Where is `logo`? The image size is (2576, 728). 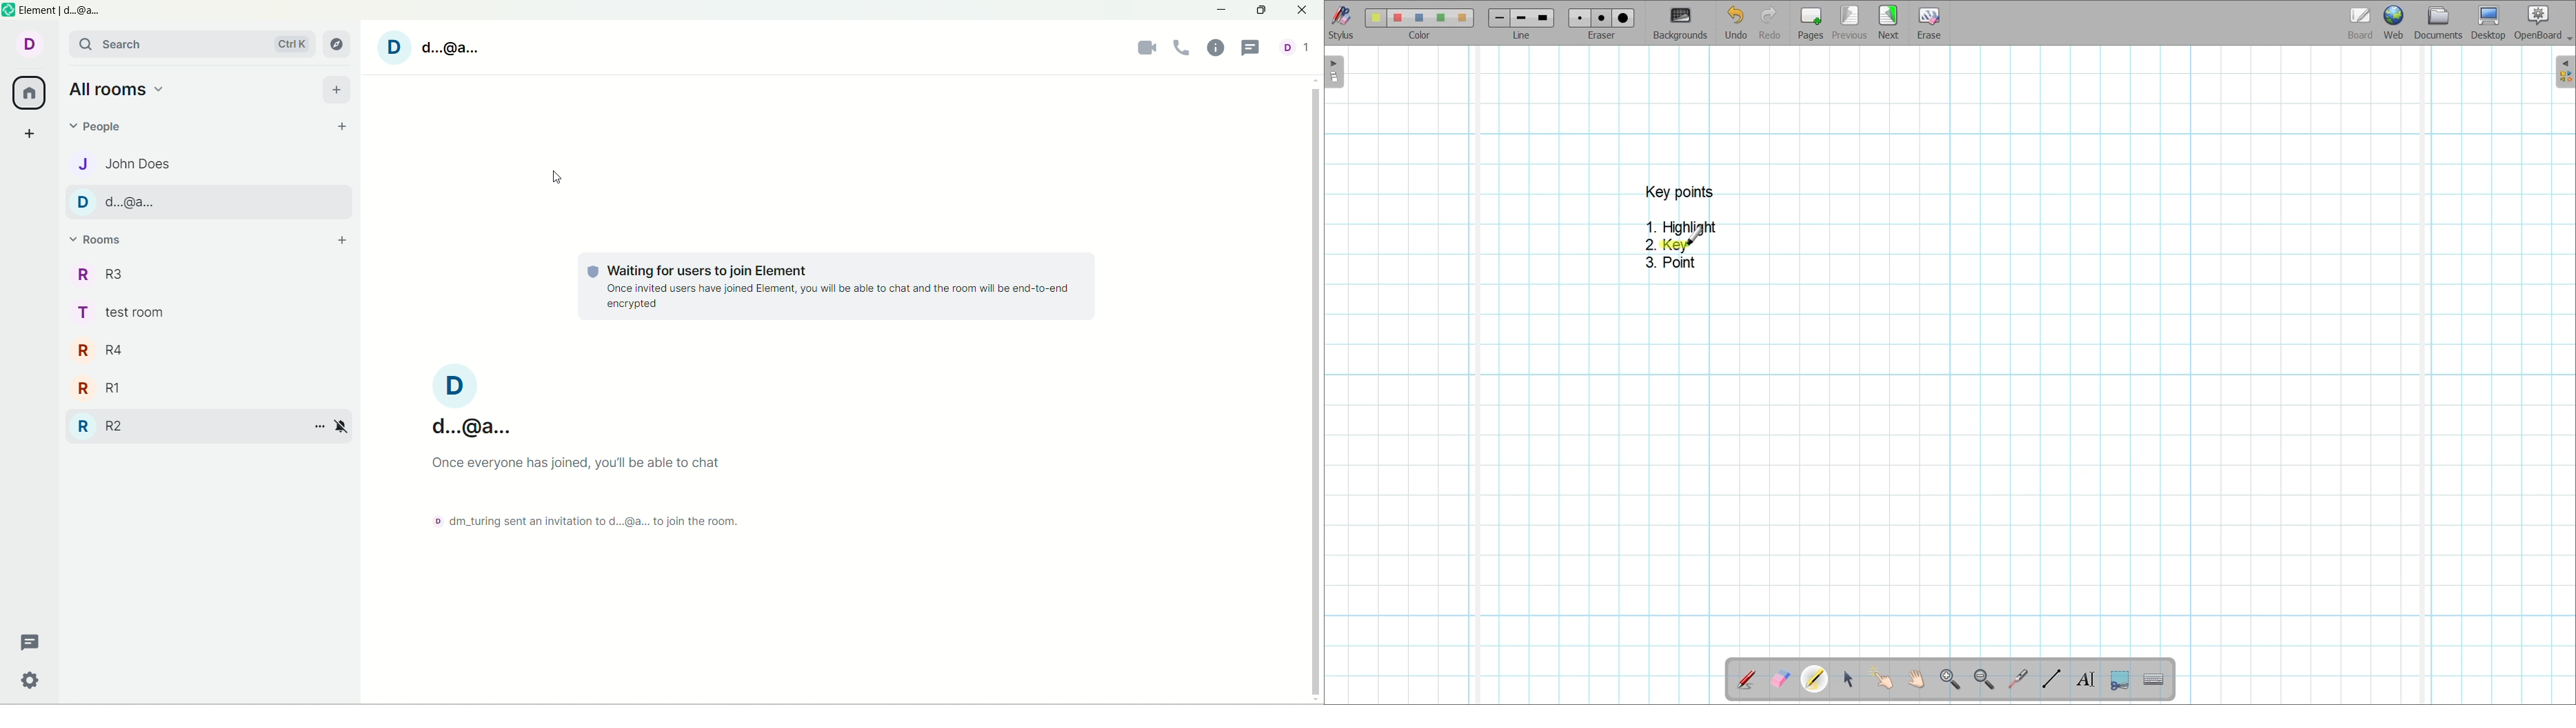 logo is located at coordinates (12, 11).